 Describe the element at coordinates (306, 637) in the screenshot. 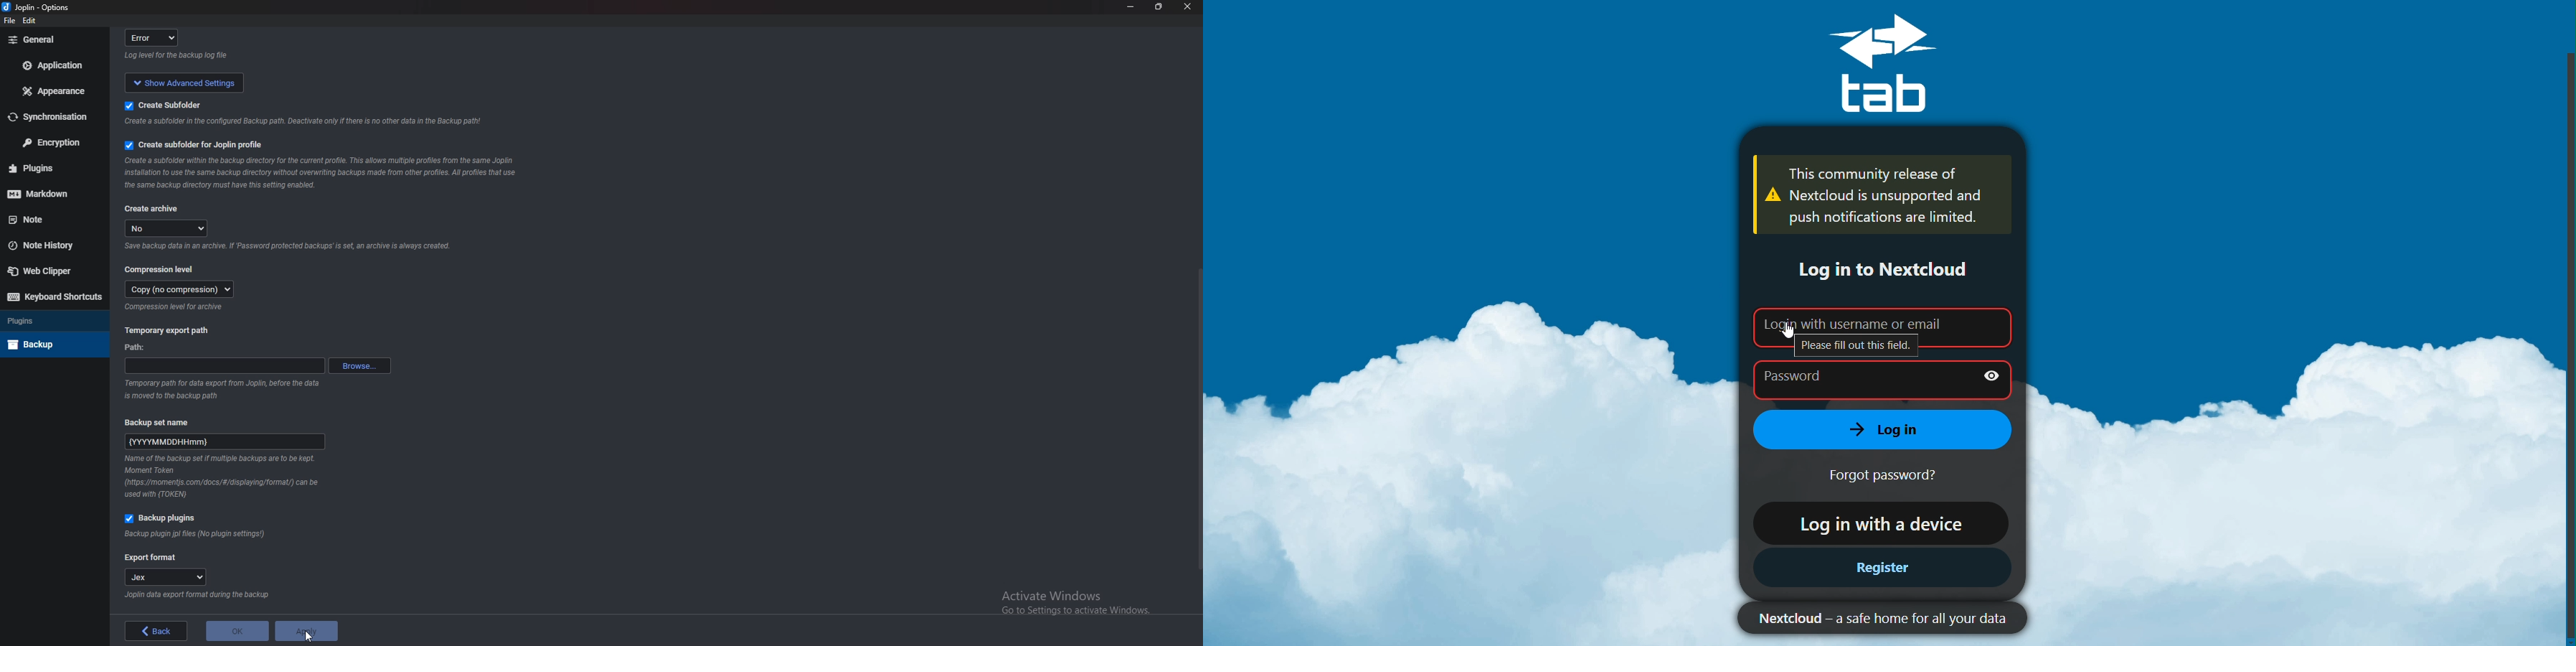

I see `cursor` at that location.